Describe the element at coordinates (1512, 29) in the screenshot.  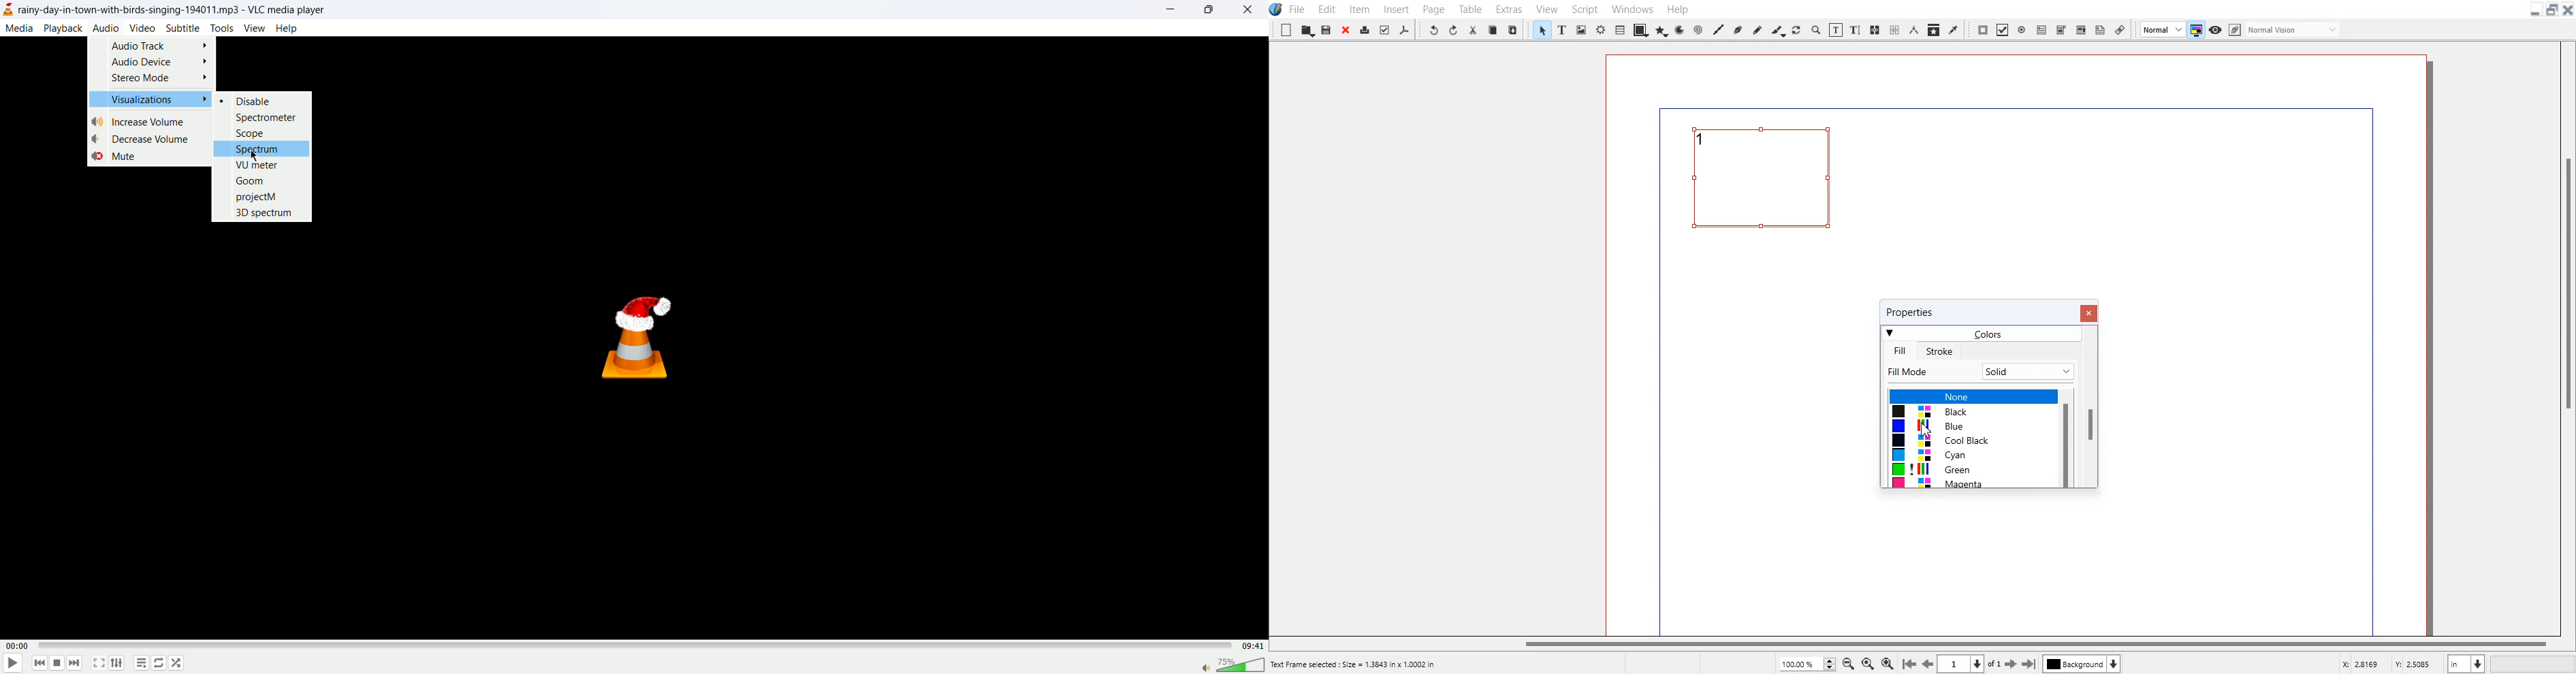
I see `Paste` at that location.